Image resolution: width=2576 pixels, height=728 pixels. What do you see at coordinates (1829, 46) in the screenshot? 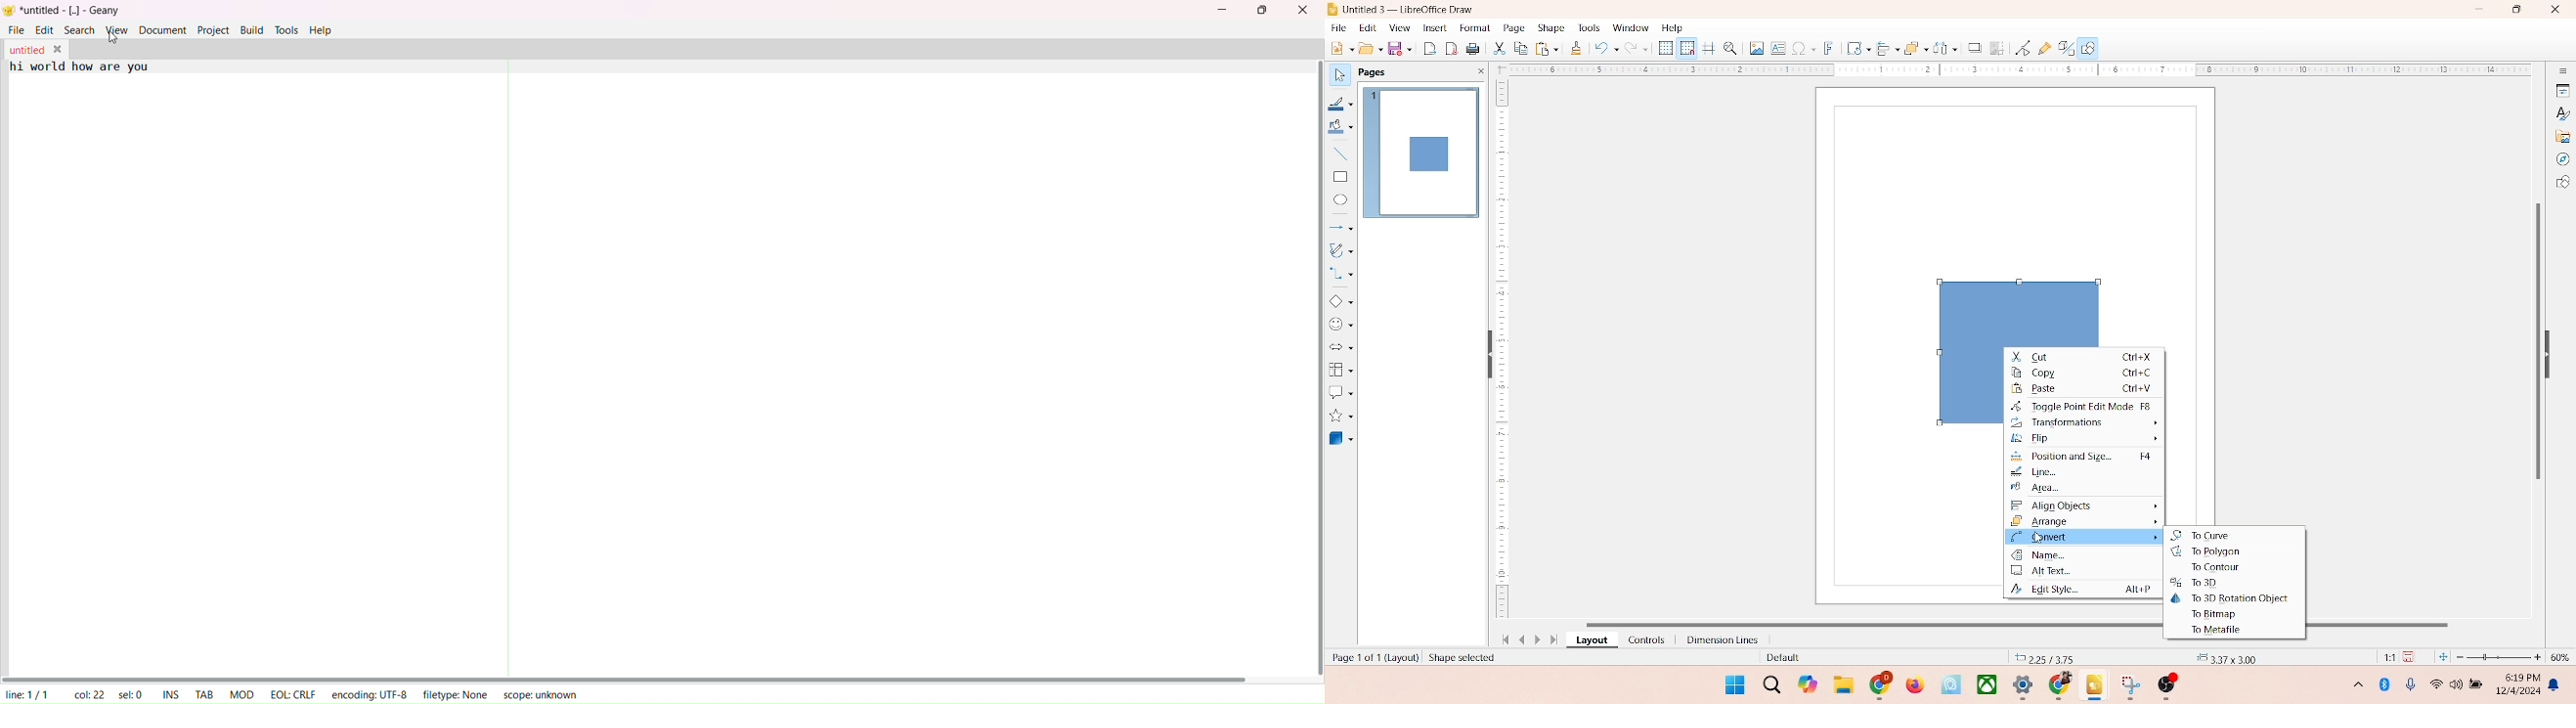
I see `fontwork text` at bounding box center [1829, 46].